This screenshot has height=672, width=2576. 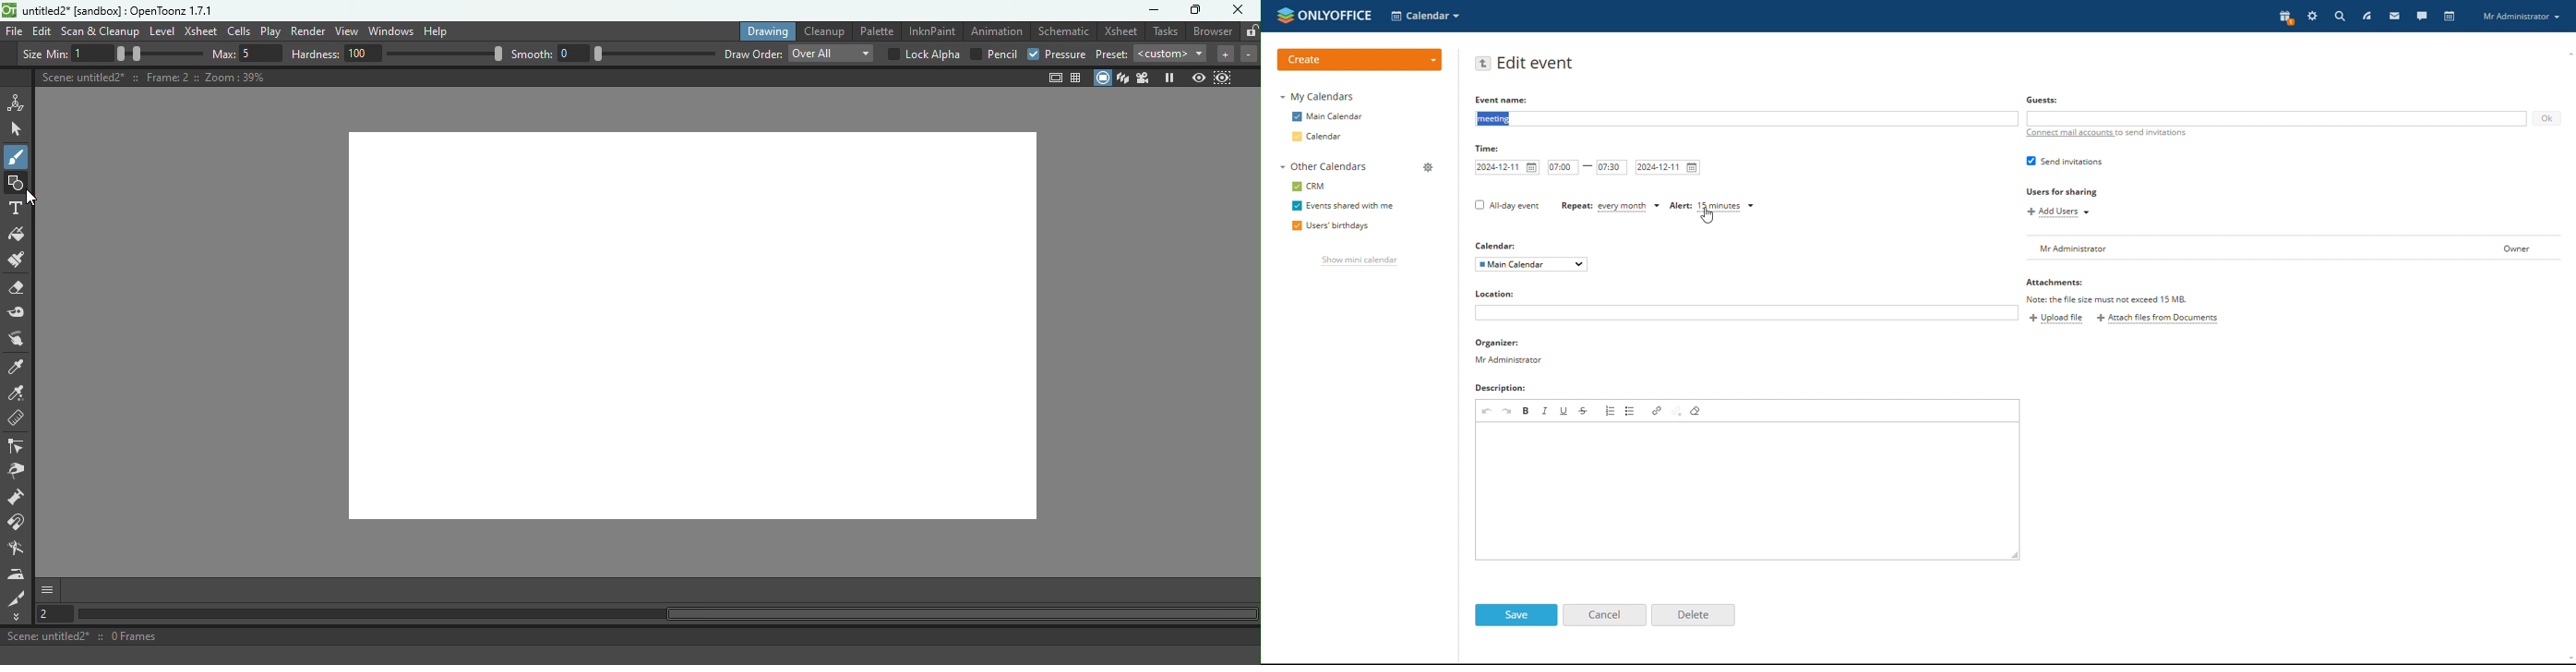 What do you see at coordinates (1546, 411) in the screenshot?
I see `italic` at bounding box center [1546, 411].